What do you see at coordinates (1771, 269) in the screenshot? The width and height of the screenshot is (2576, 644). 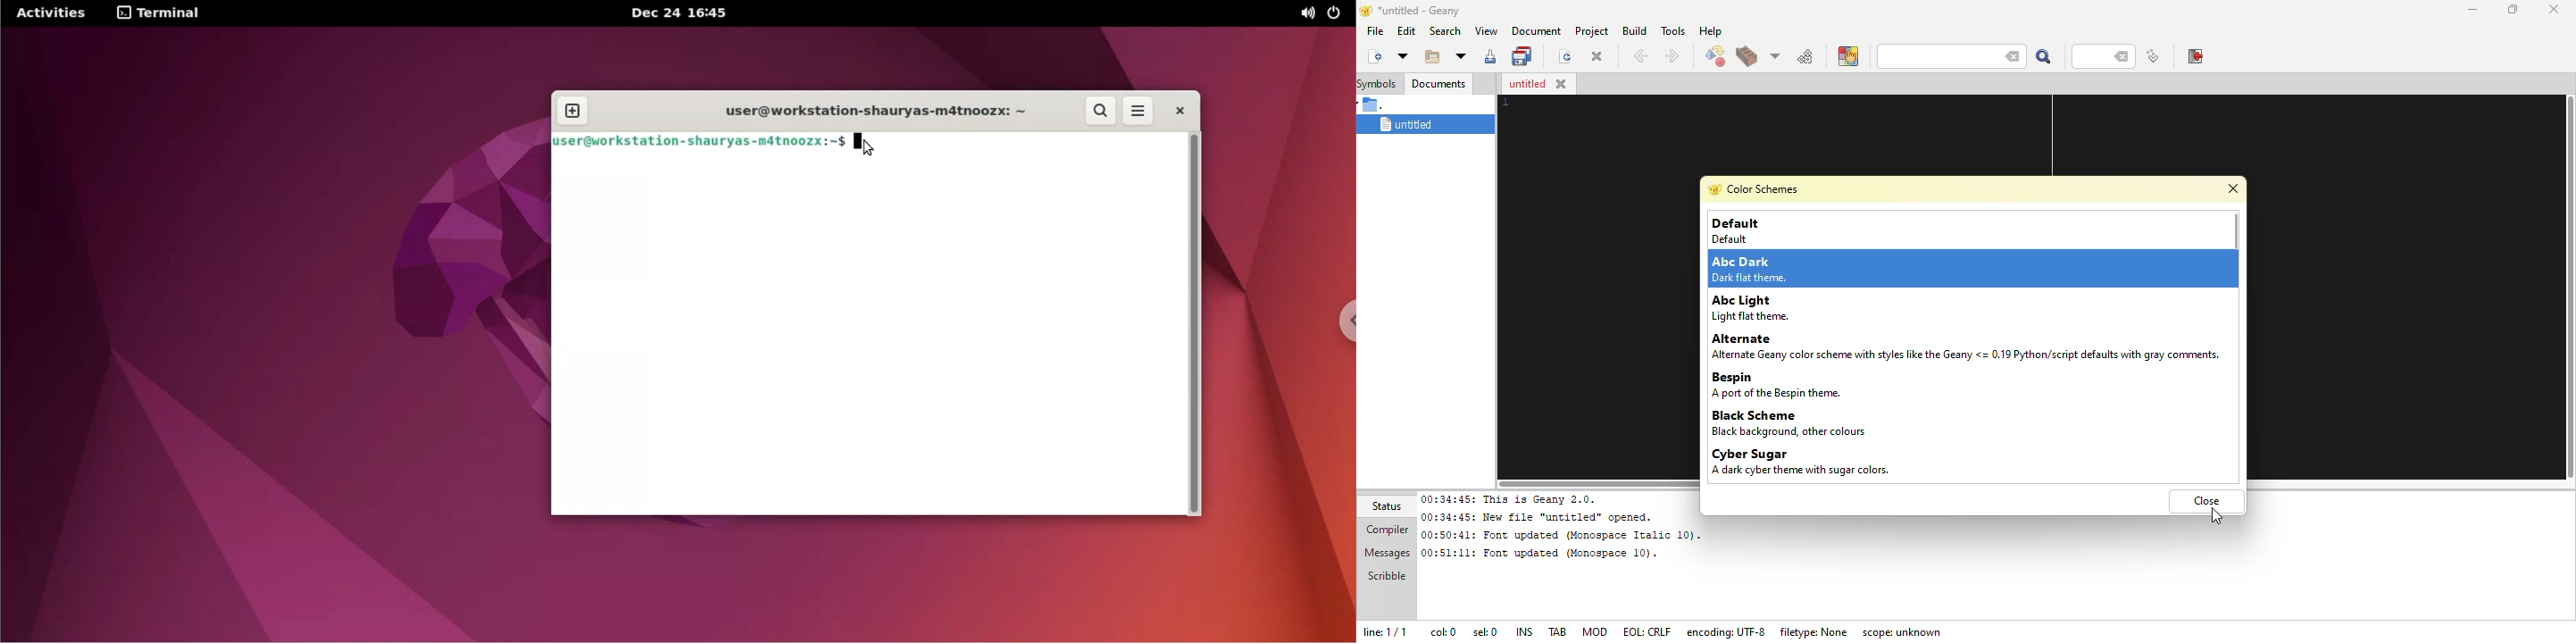 I see `Abc Dark Dark flat theme.` at bounding box center [1771, 269].